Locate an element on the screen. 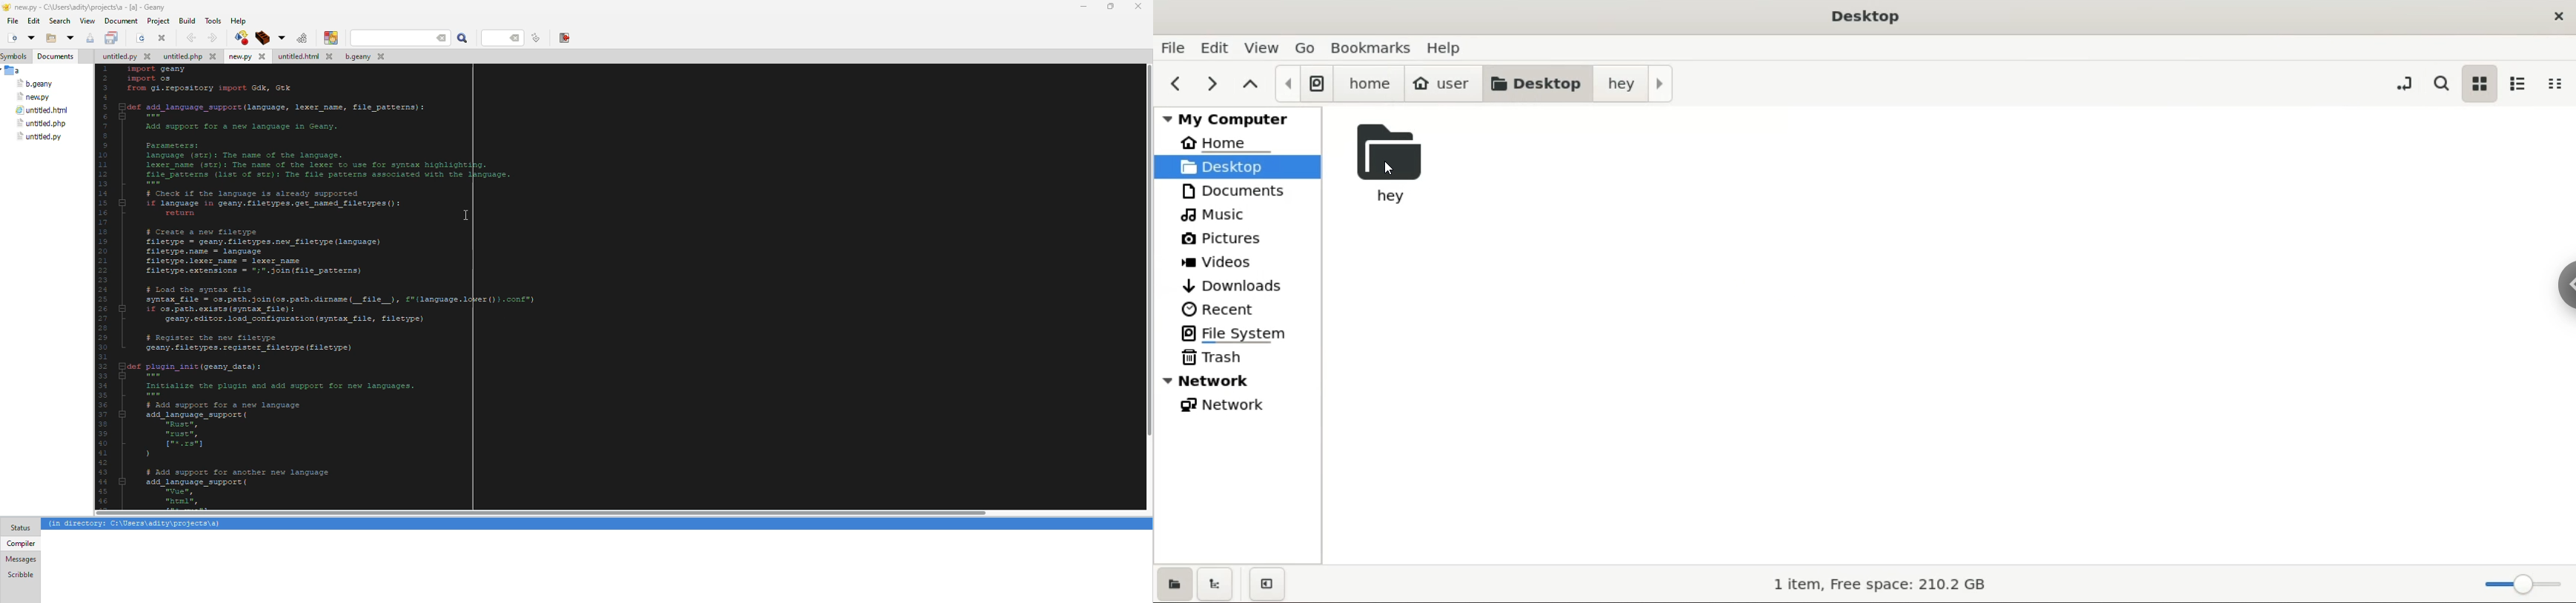 This screenshot has height=616, width=2576. run is located at coordinates (301, 38).